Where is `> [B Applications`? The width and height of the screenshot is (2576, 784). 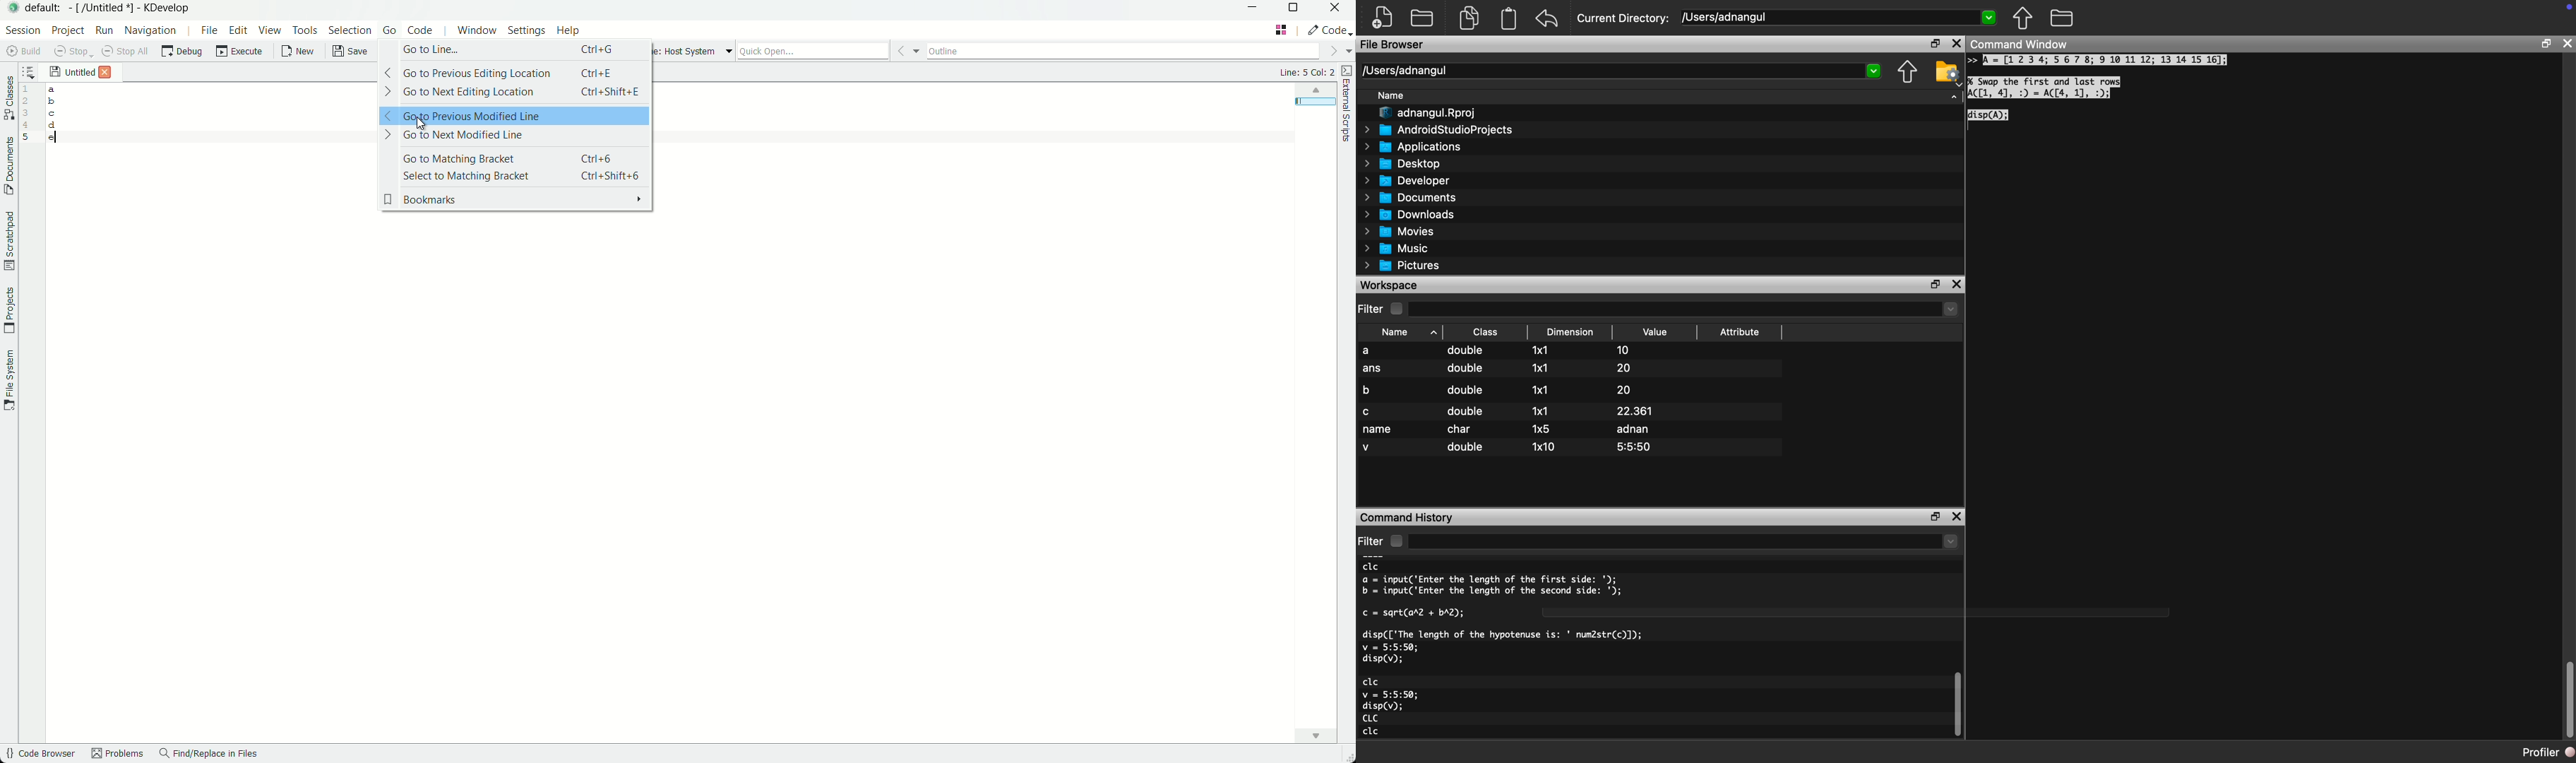 > [B Applications is located at coordinates (1413, 147).